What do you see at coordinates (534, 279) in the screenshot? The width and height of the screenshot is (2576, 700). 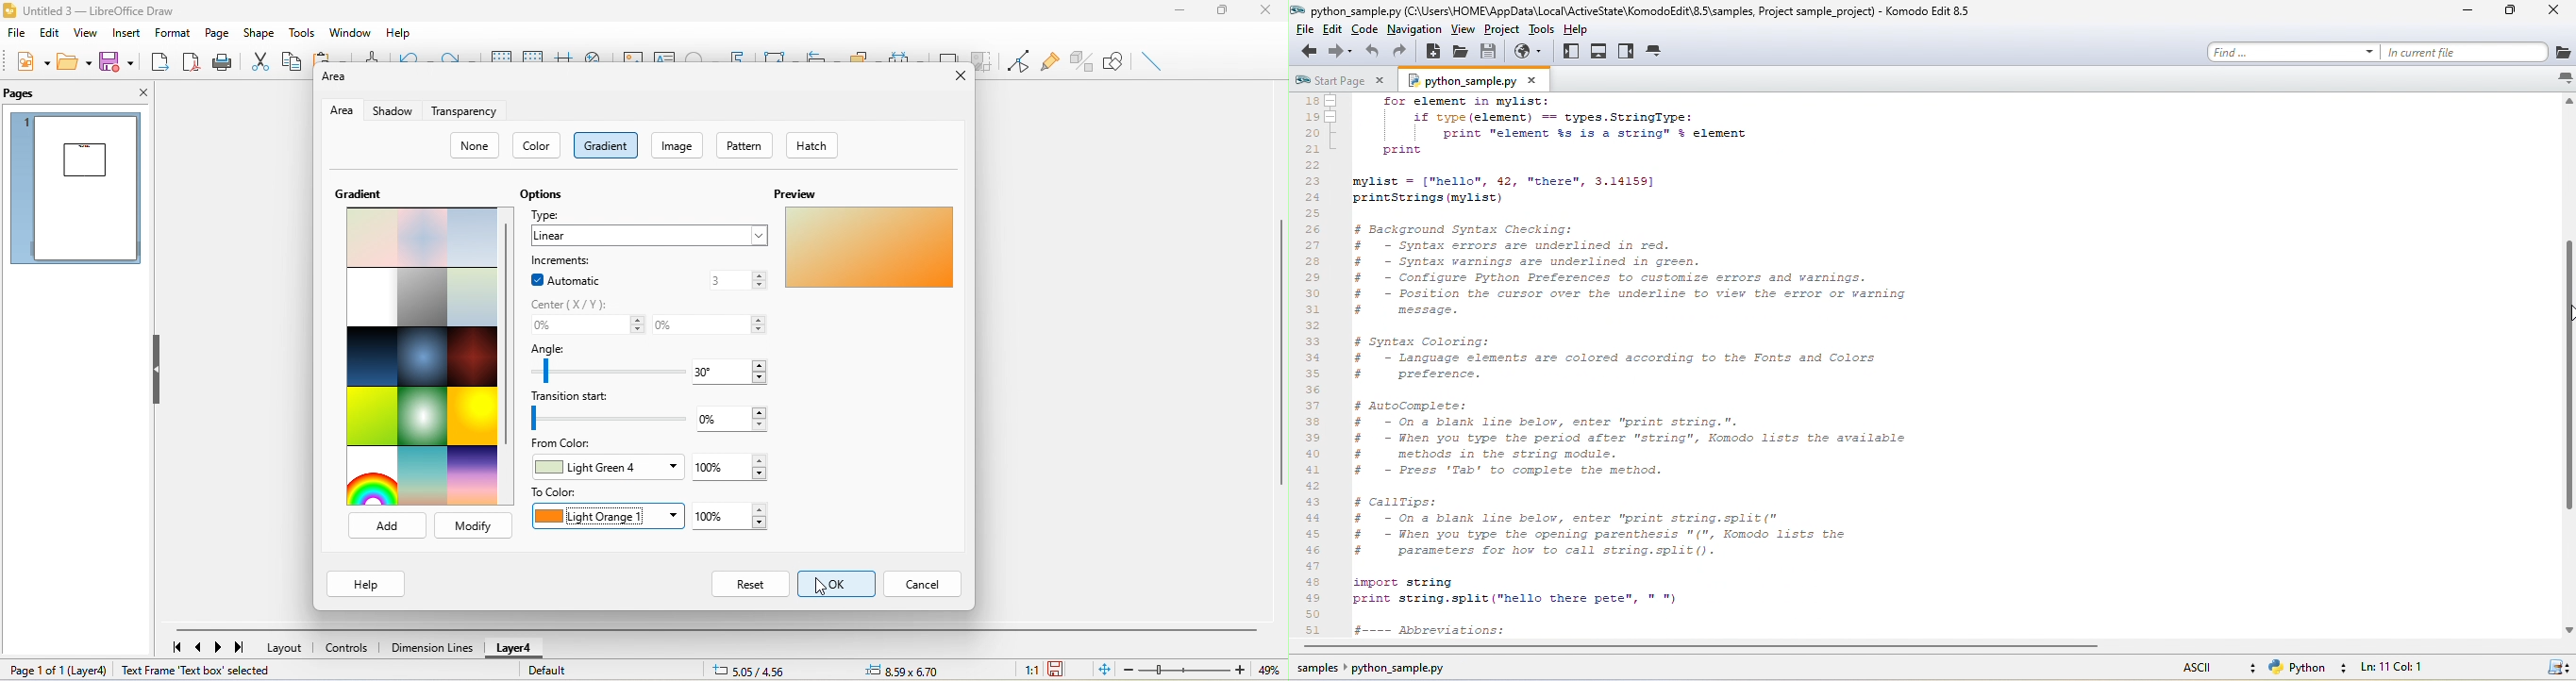 I see `enable checkbox` at bounding box center [534, 279].